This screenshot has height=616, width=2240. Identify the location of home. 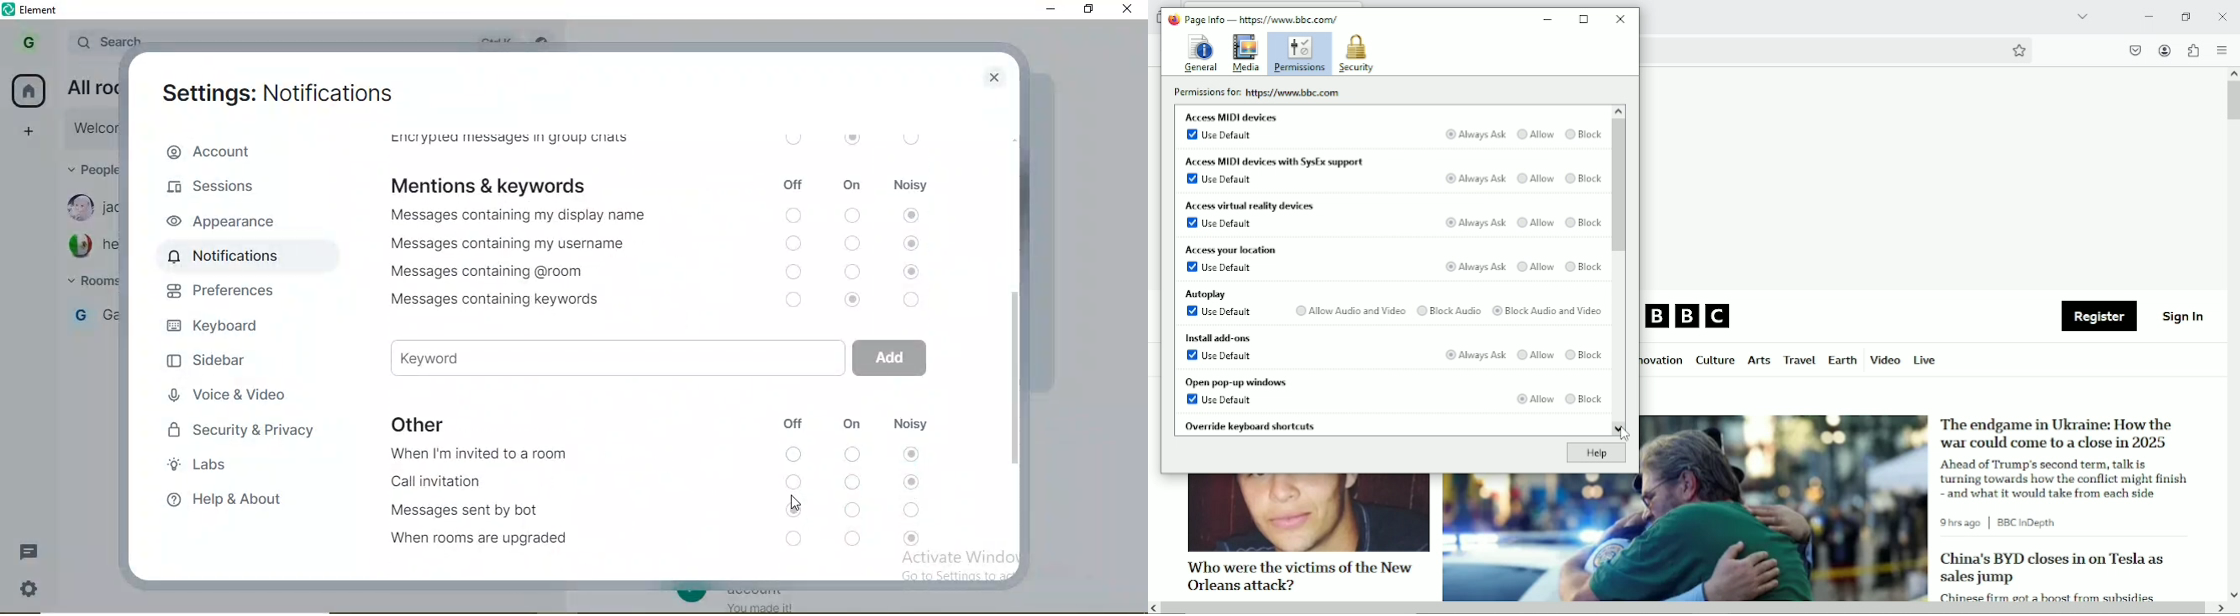
(27, 90).